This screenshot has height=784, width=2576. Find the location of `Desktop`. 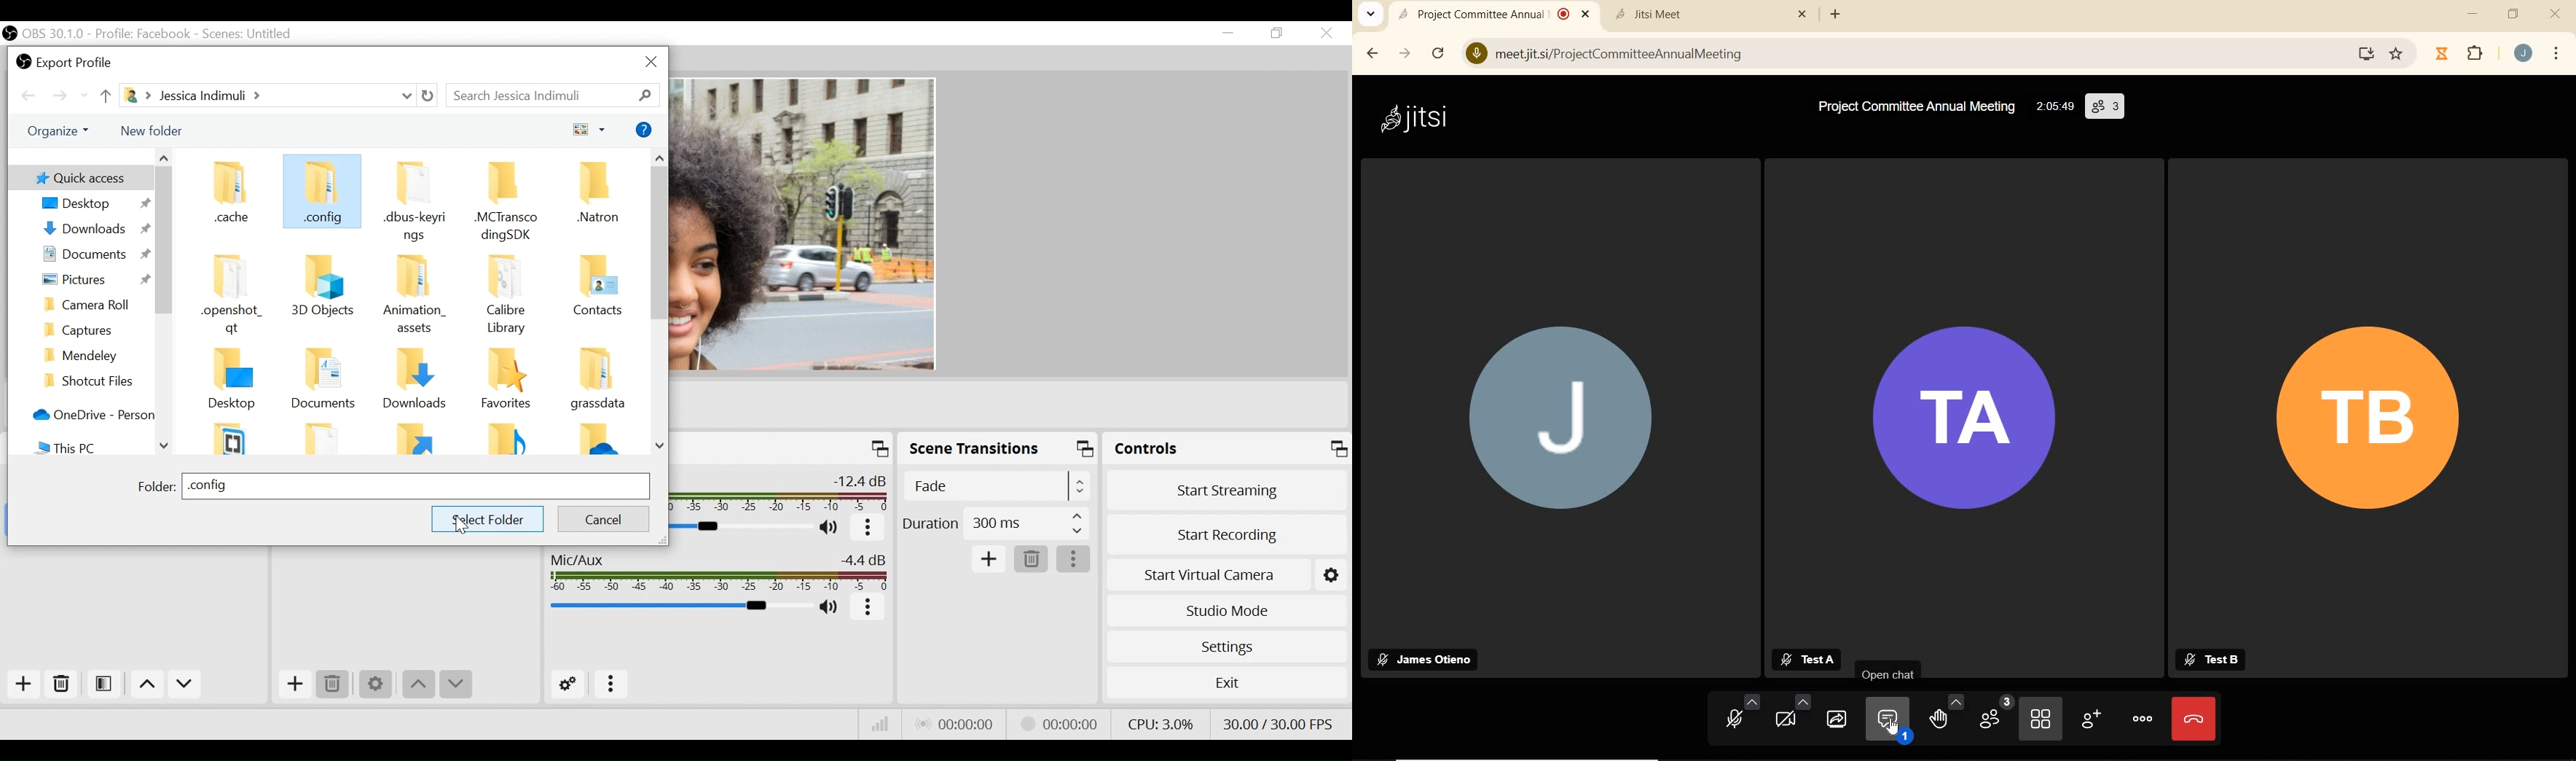

Desktop is located at coordinates (91, 204).